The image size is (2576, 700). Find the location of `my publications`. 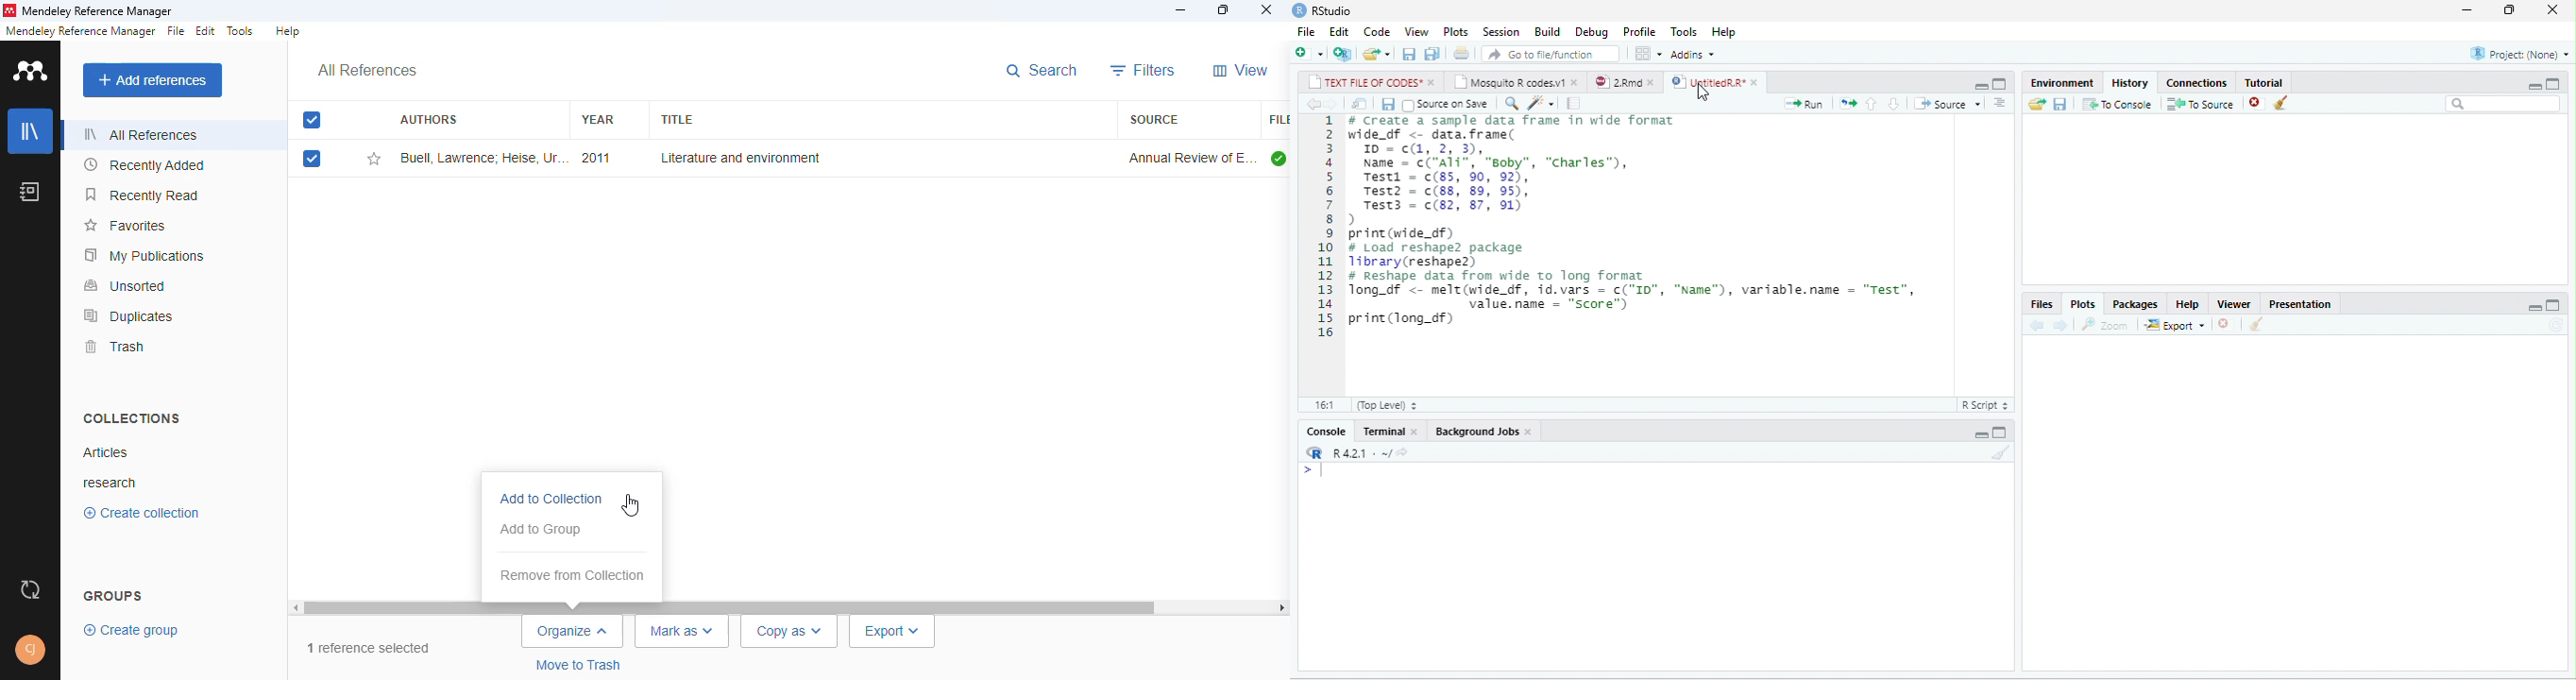

my publications is located at coordinates (144, 256).